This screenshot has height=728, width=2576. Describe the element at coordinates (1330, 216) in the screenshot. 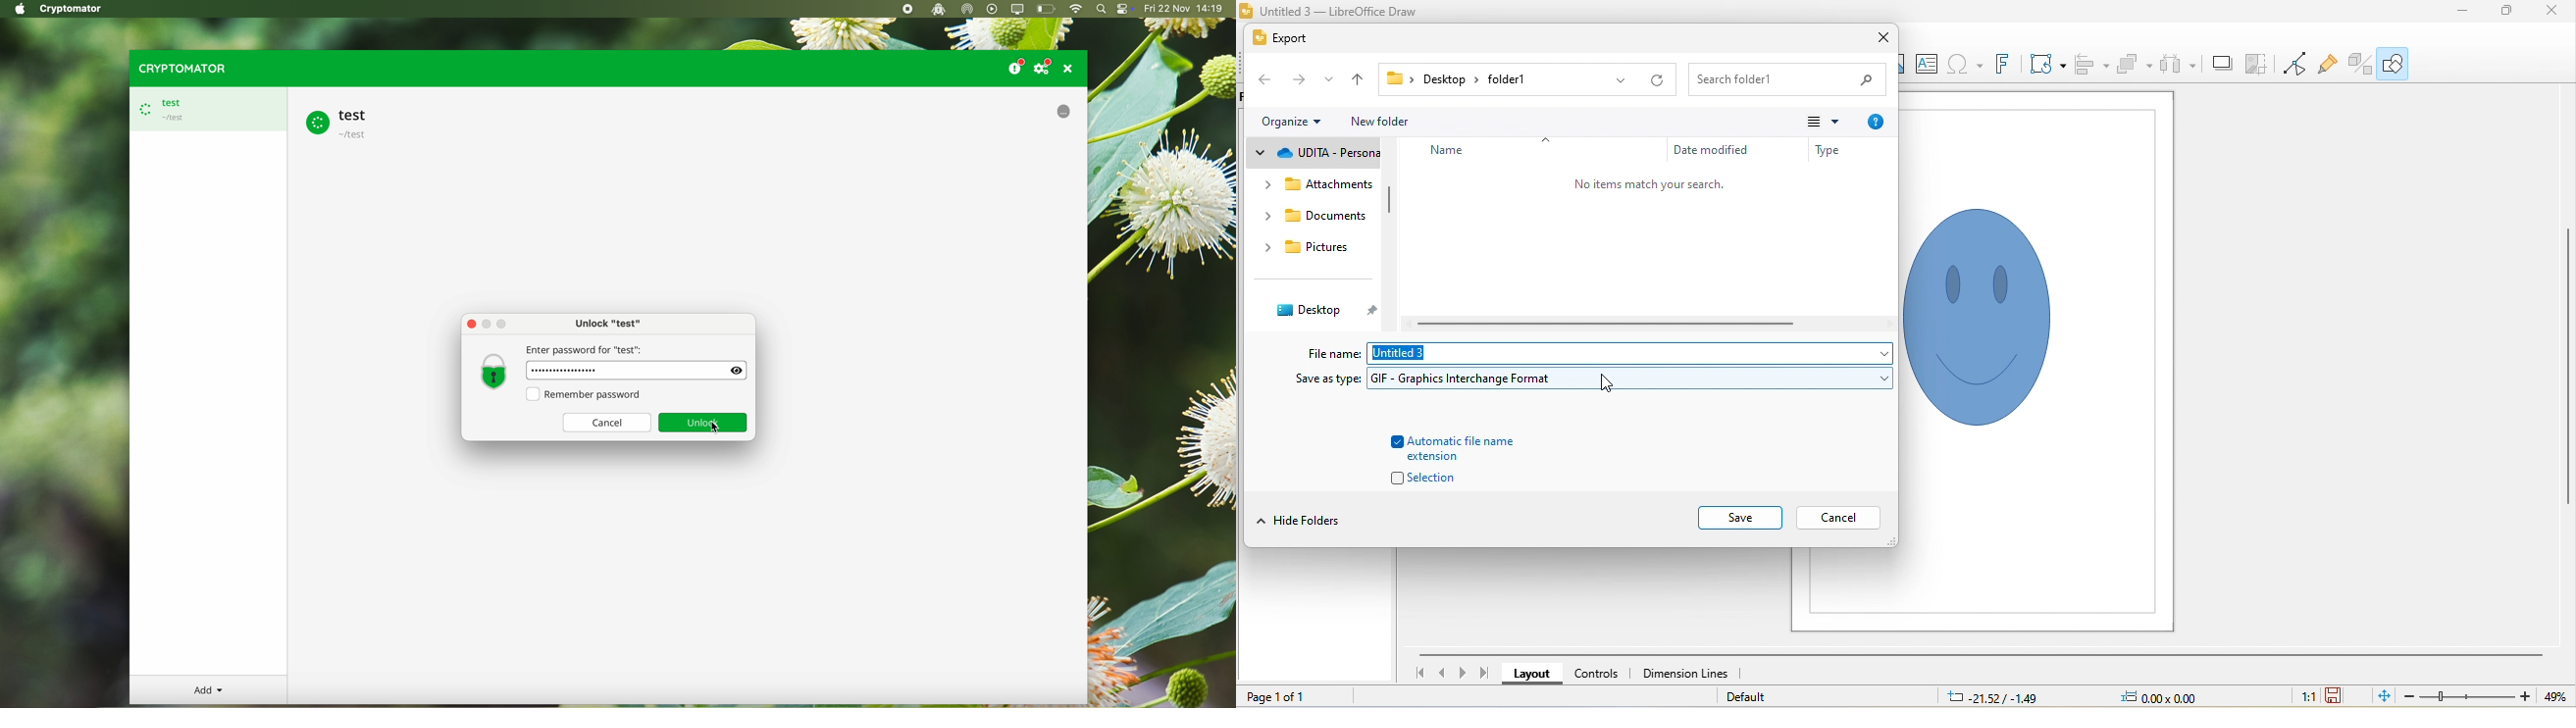

I see `documents` at that location.